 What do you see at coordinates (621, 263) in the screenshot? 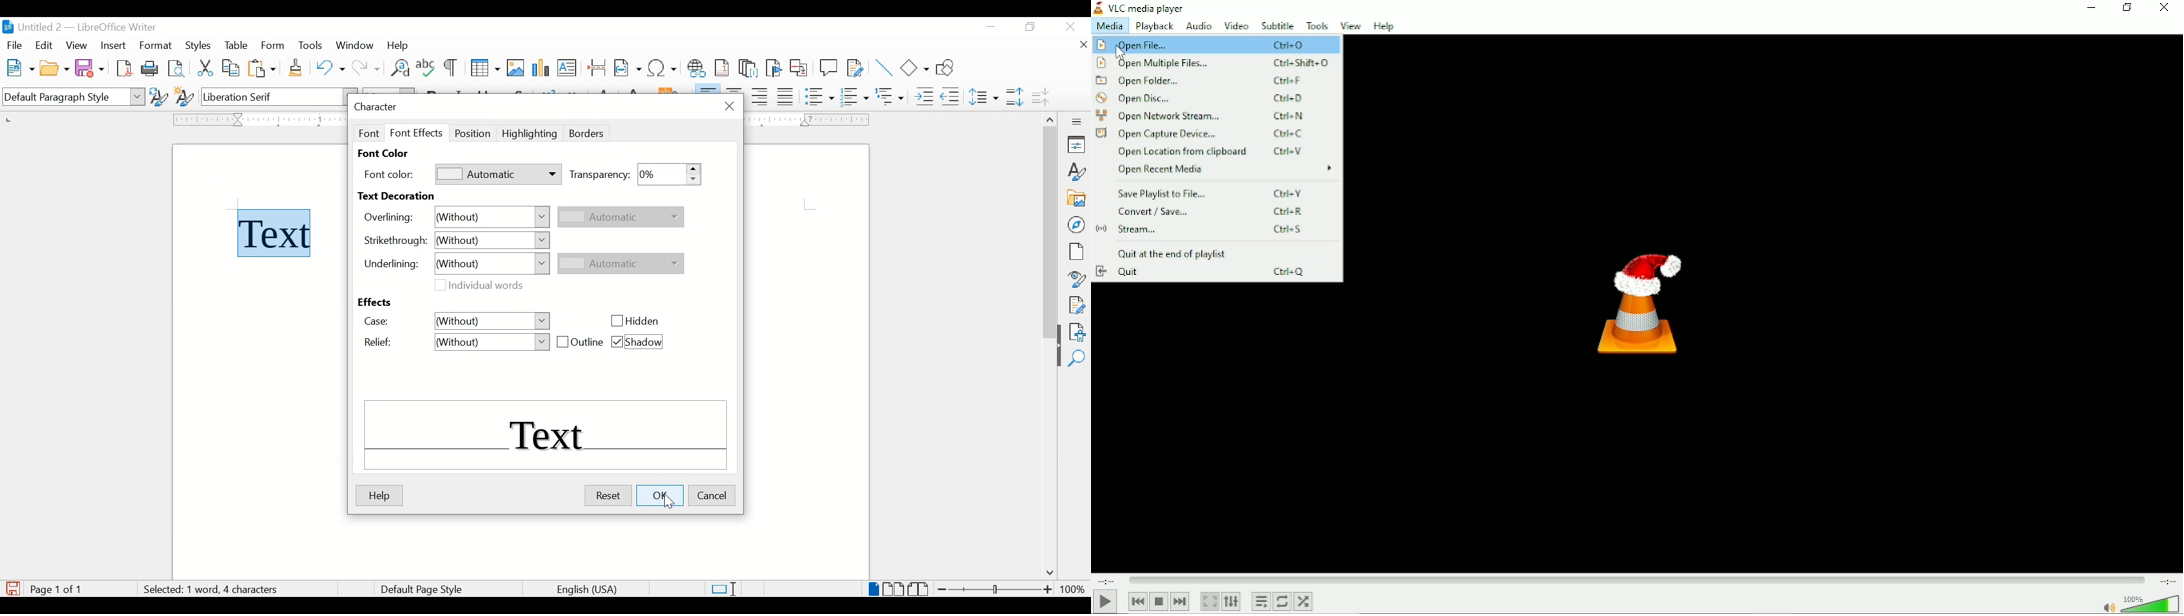
I see `automatic` at bounding box center [621, 263].